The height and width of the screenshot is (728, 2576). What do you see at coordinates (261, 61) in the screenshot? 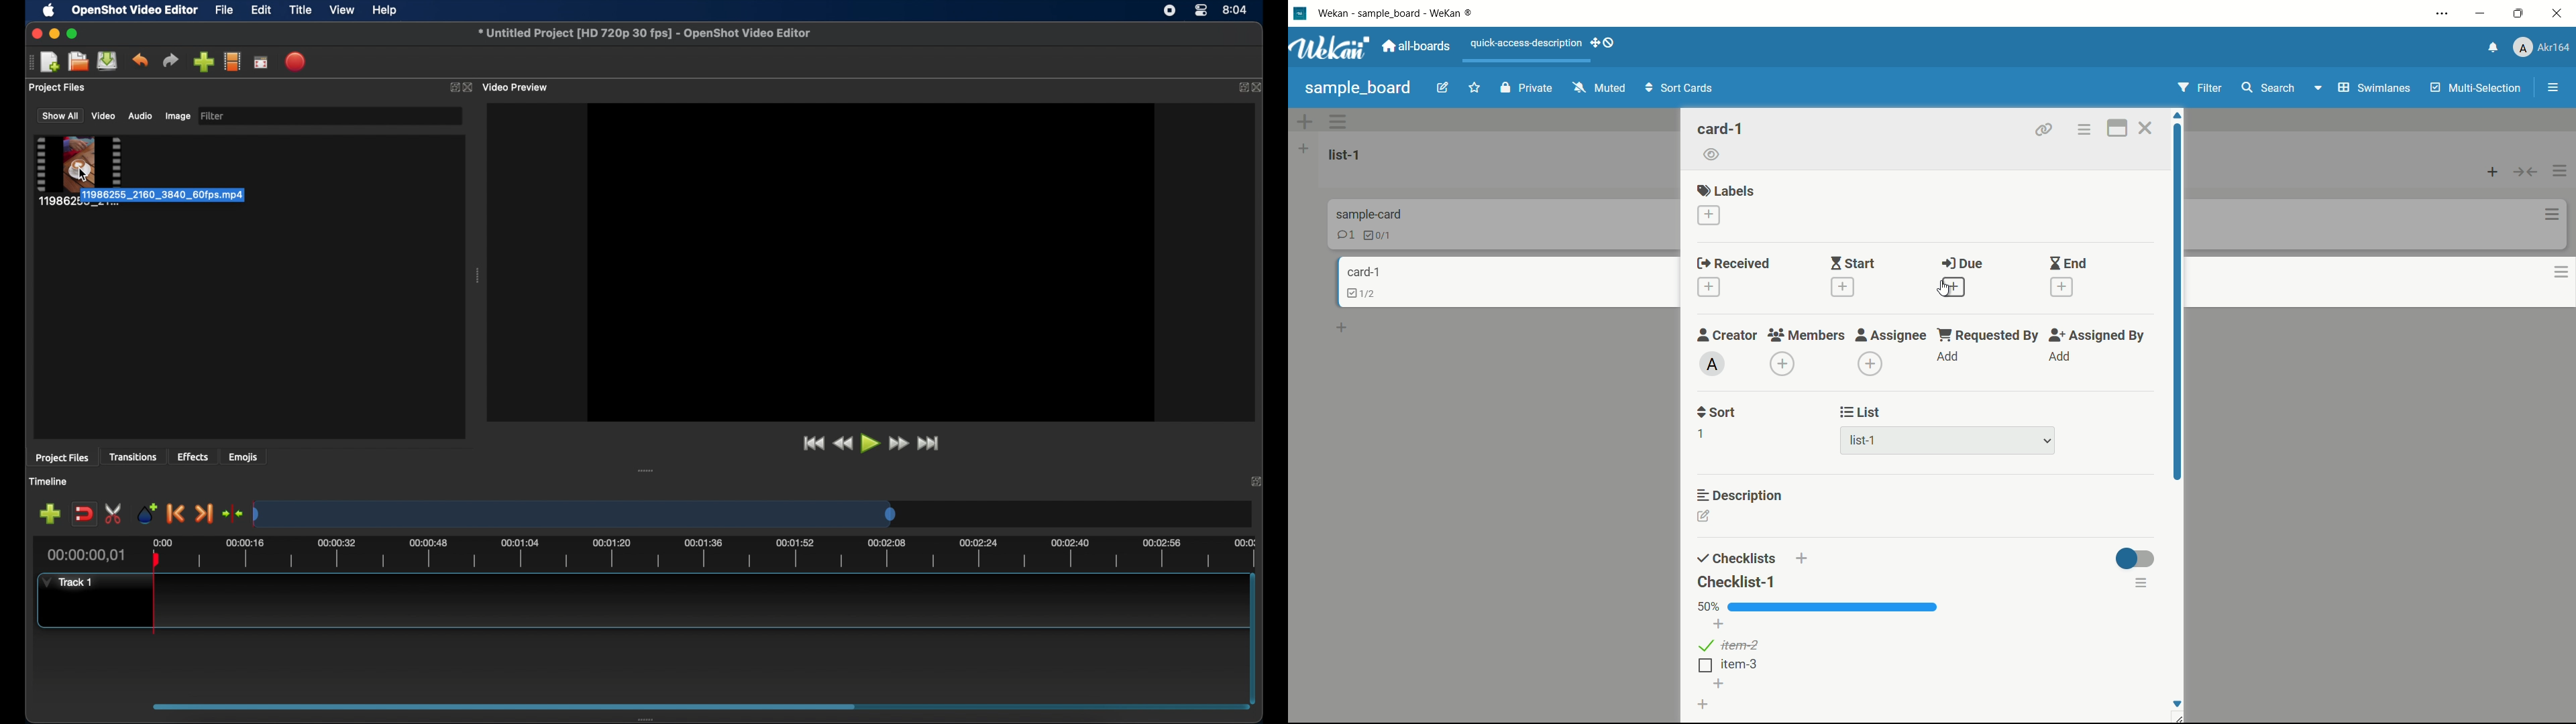
I see `full screen` at bounding box center [261, 61].